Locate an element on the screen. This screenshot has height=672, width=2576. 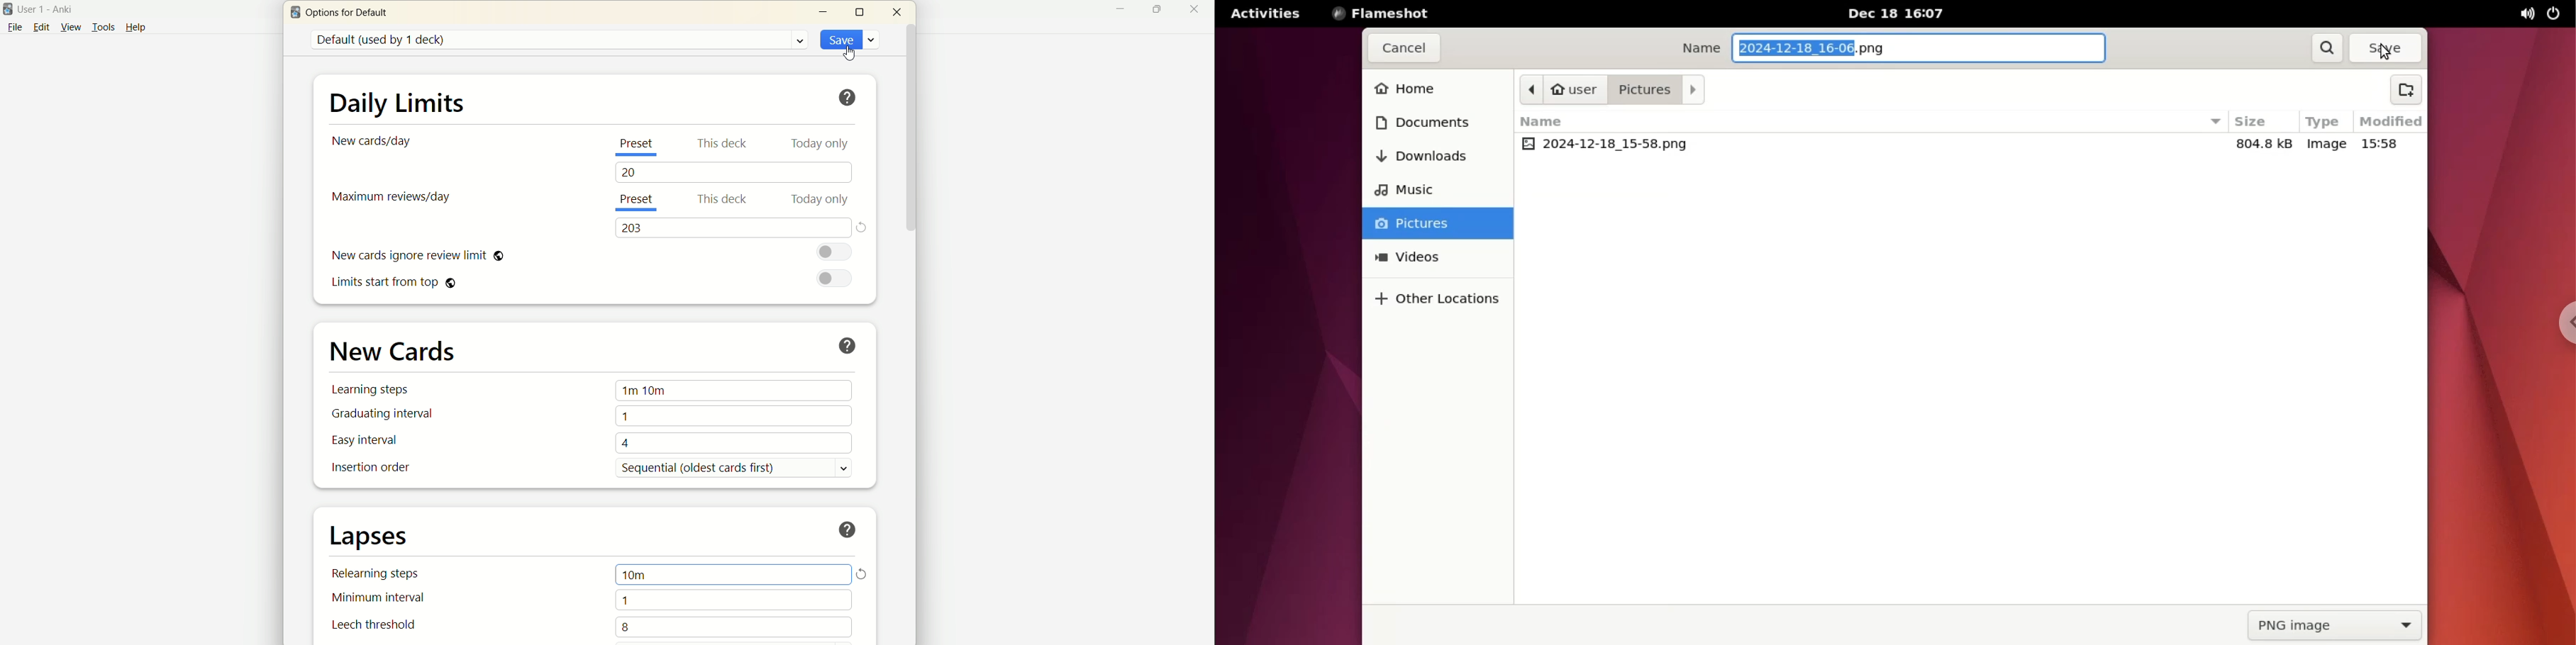
new card ignore review limit is located at coordinates (416, 257).